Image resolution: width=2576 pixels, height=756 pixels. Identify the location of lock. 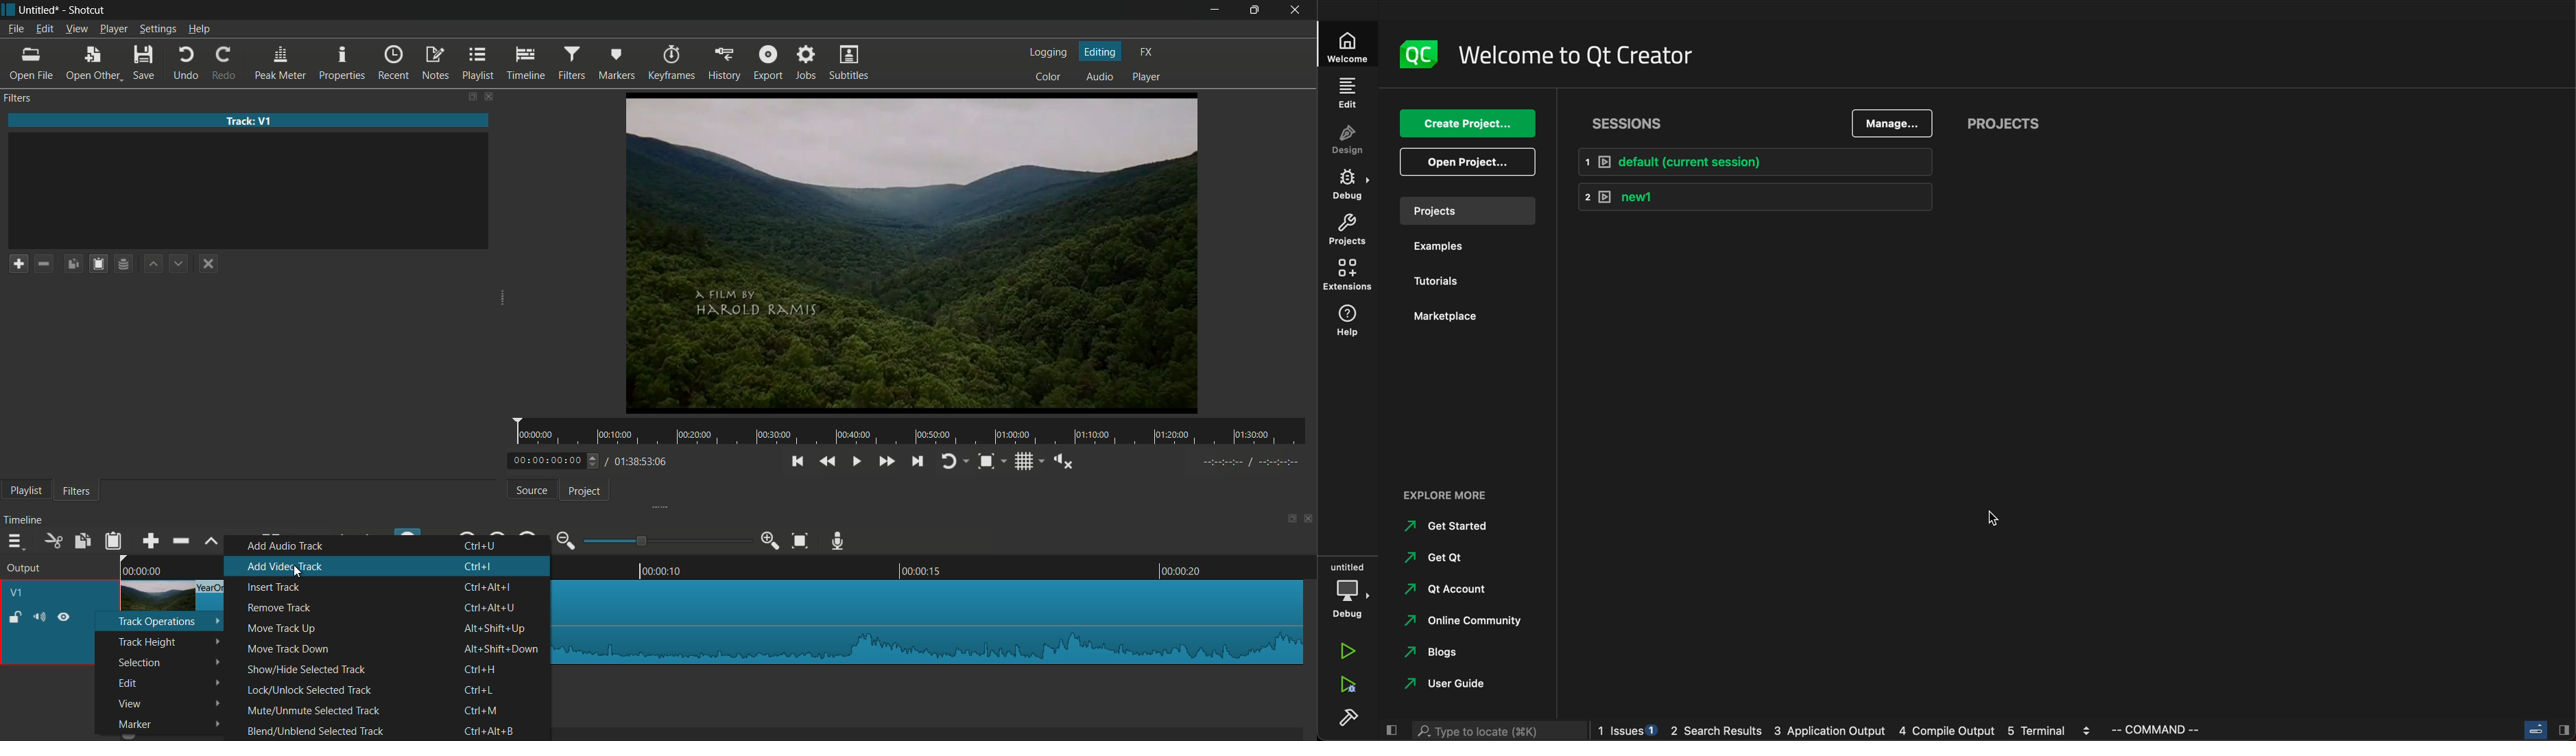
(15, 616).